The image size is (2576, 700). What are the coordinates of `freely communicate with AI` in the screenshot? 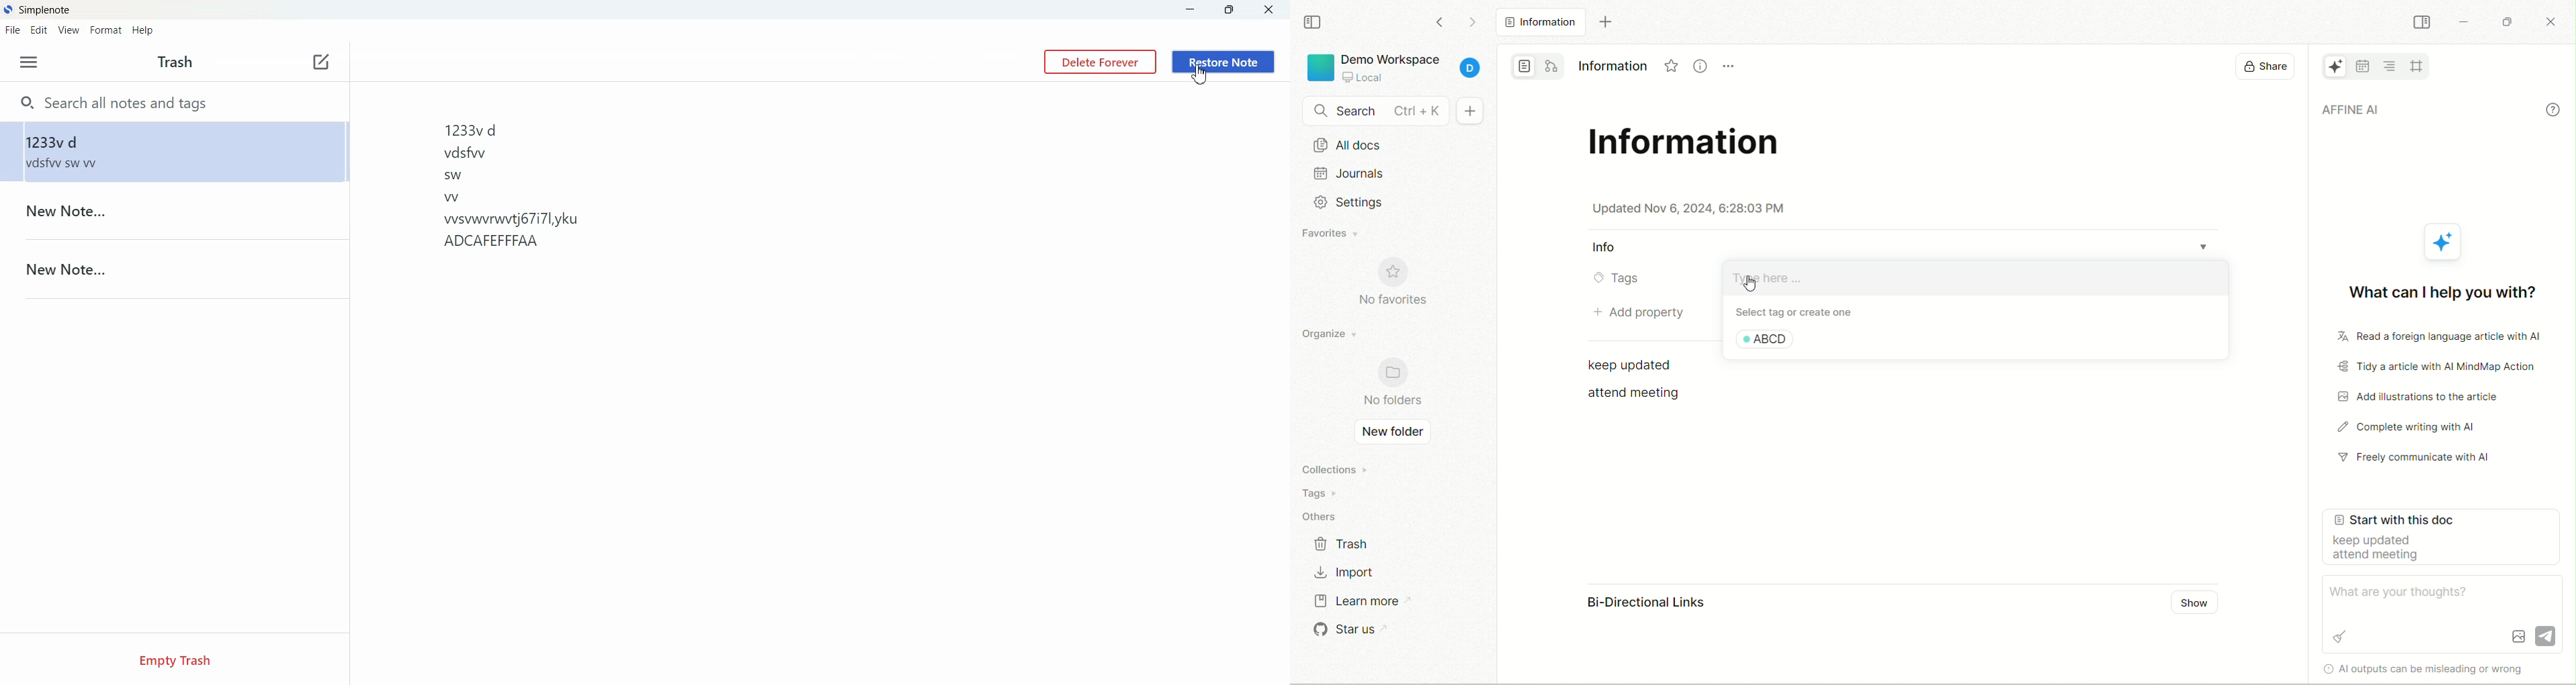 It's located at (2421, 460).